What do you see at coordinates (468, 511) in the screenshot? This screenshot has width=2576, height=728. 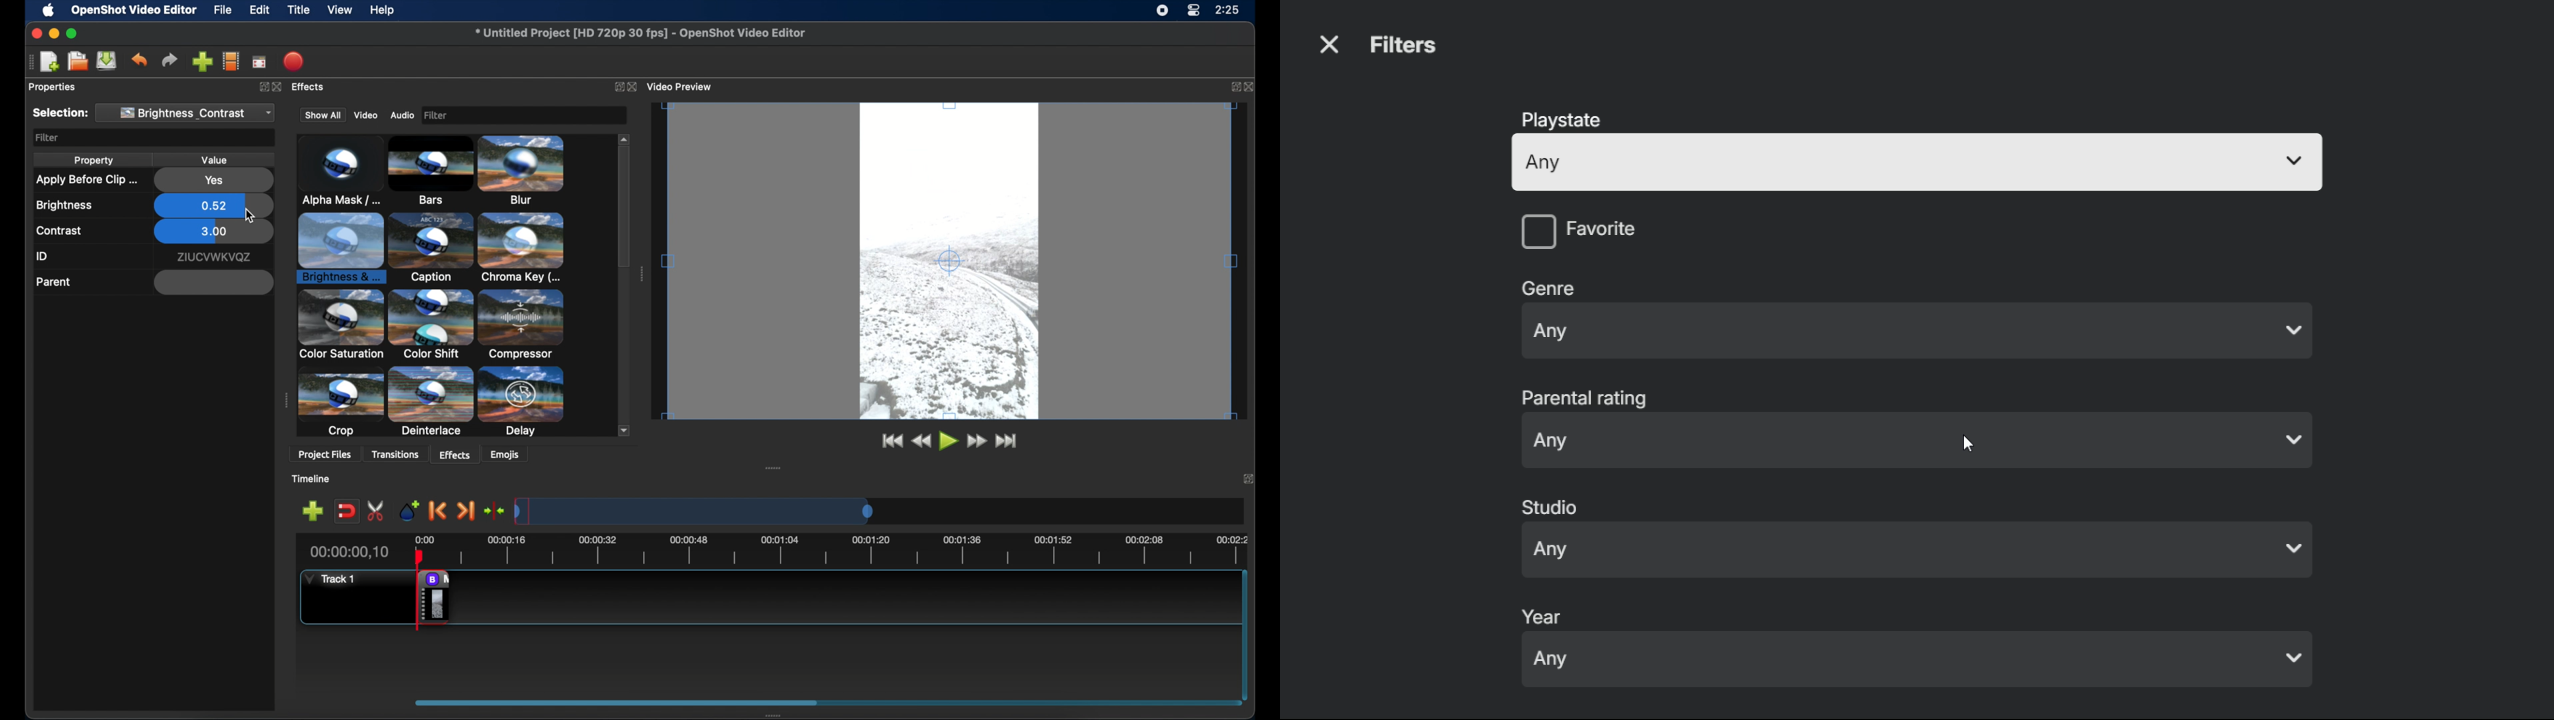 I see `next marker` at bounding box center [468, 511].